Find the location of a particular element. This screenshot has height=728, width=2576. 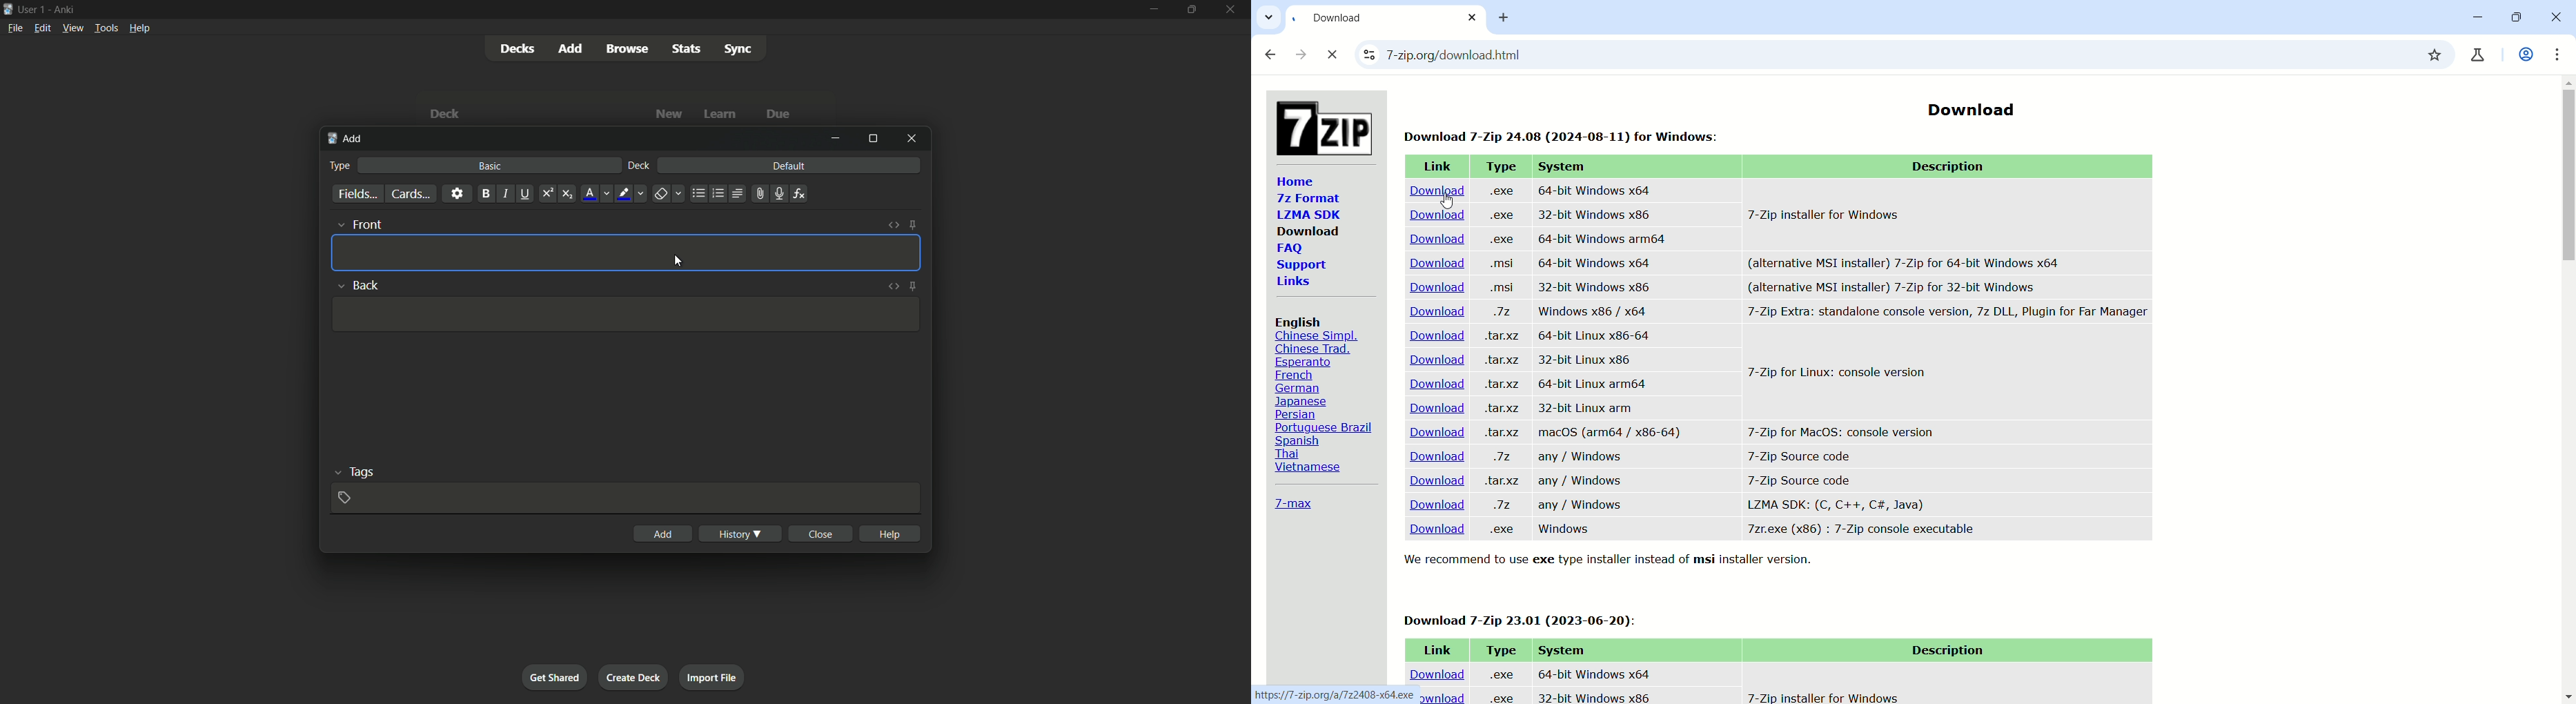

app icon is located at coordinates (8, 8).